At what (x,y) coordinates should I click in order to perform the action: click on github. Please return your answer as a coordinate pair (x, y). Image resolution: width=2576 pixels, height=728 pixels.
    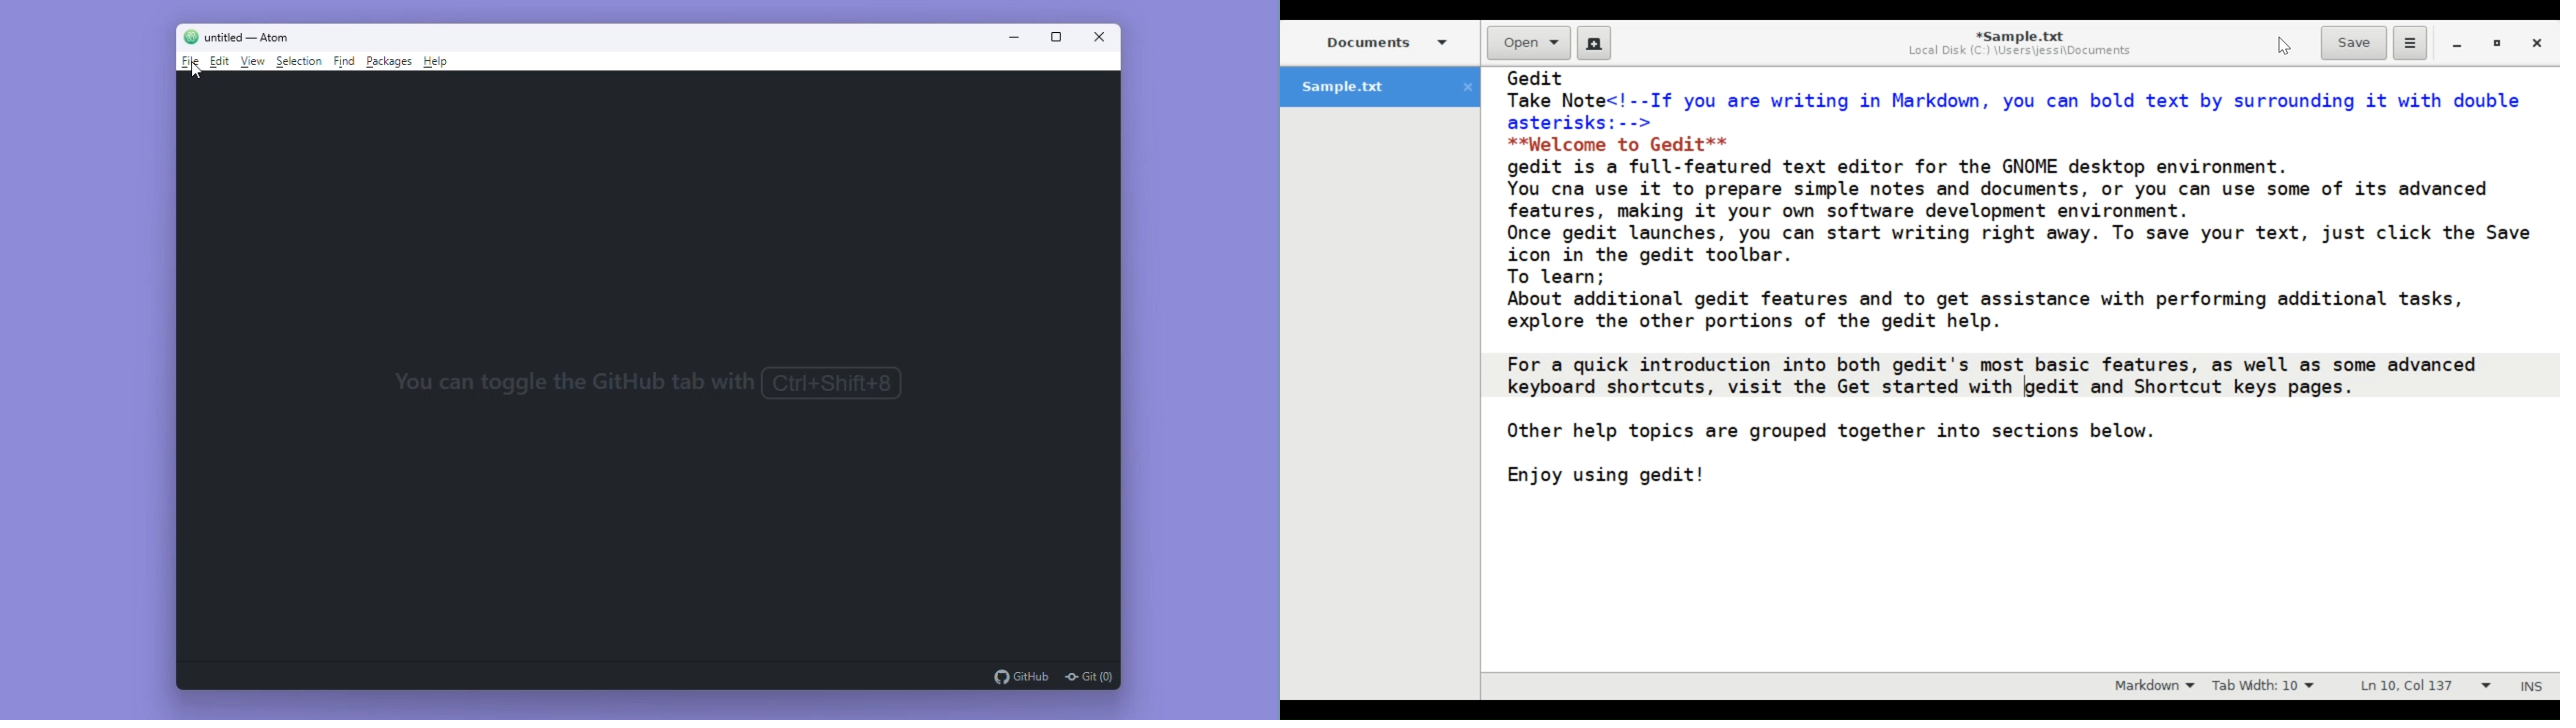
    Looking at the image, I should click on (1021, 676).